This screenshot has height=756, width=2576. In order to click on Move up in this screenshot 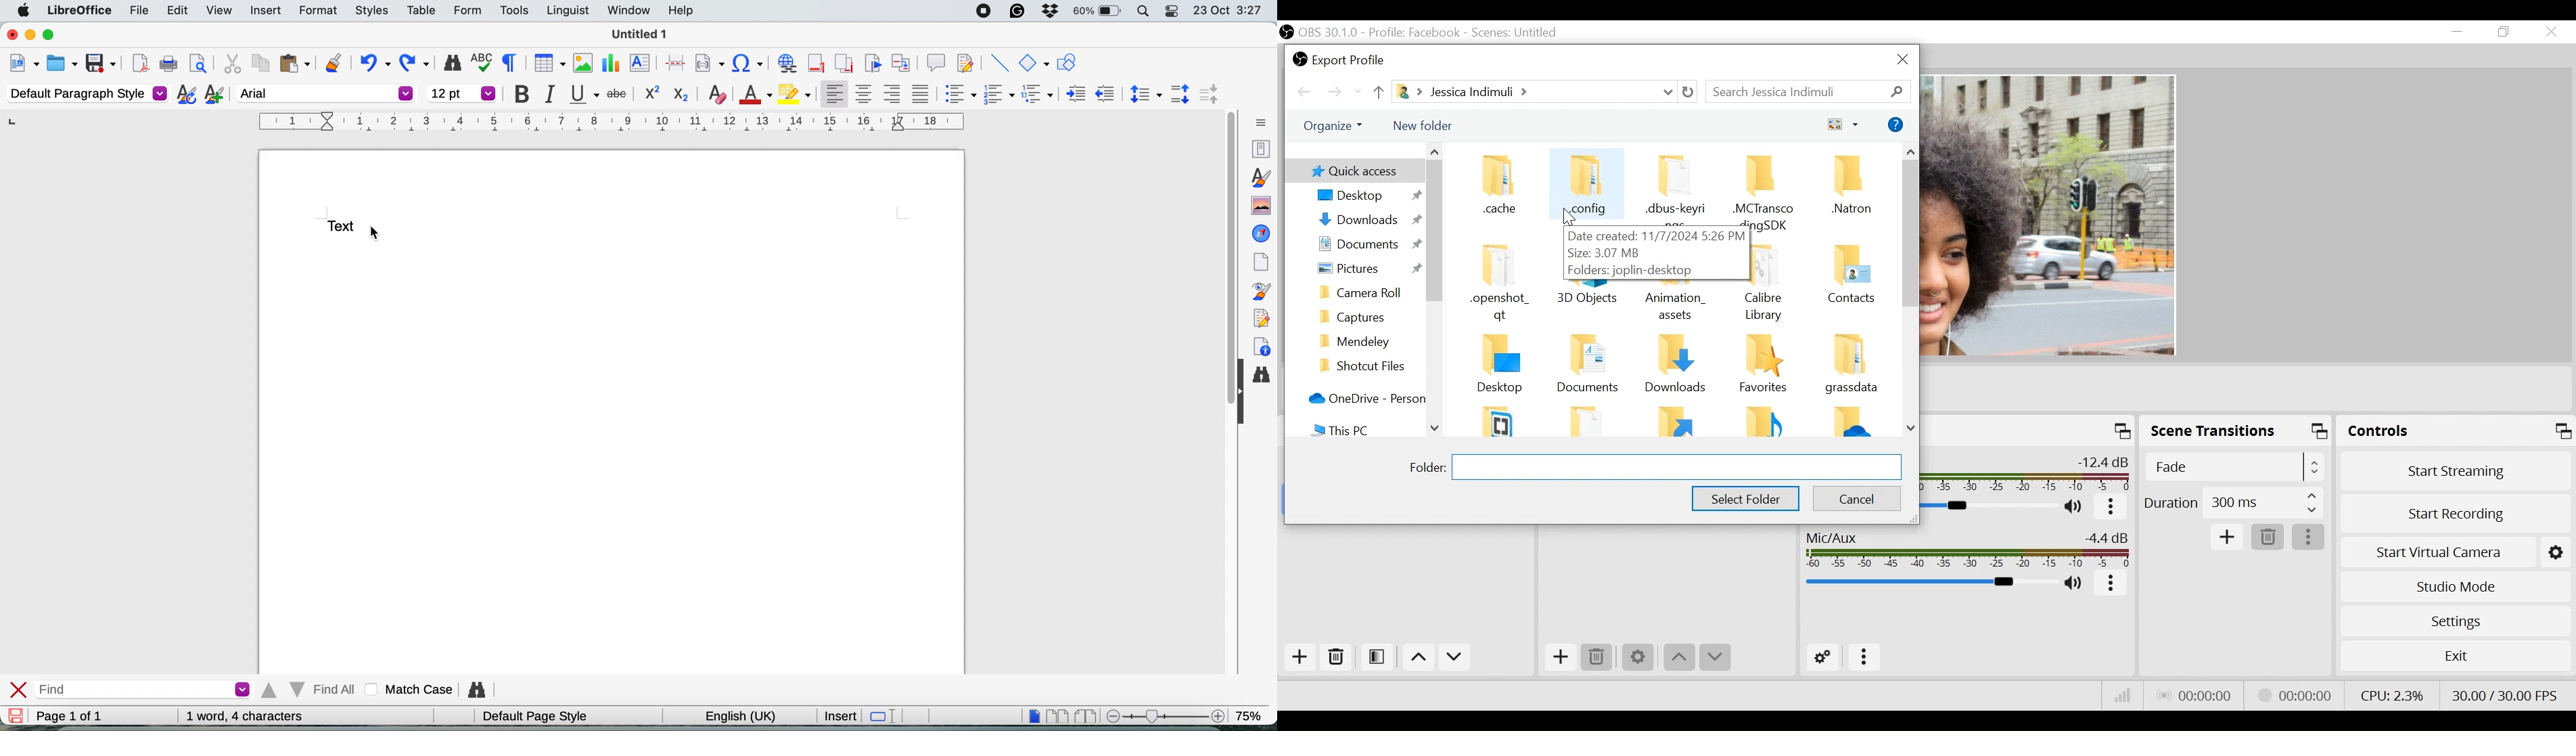, I will do `click(1377, 93)`.